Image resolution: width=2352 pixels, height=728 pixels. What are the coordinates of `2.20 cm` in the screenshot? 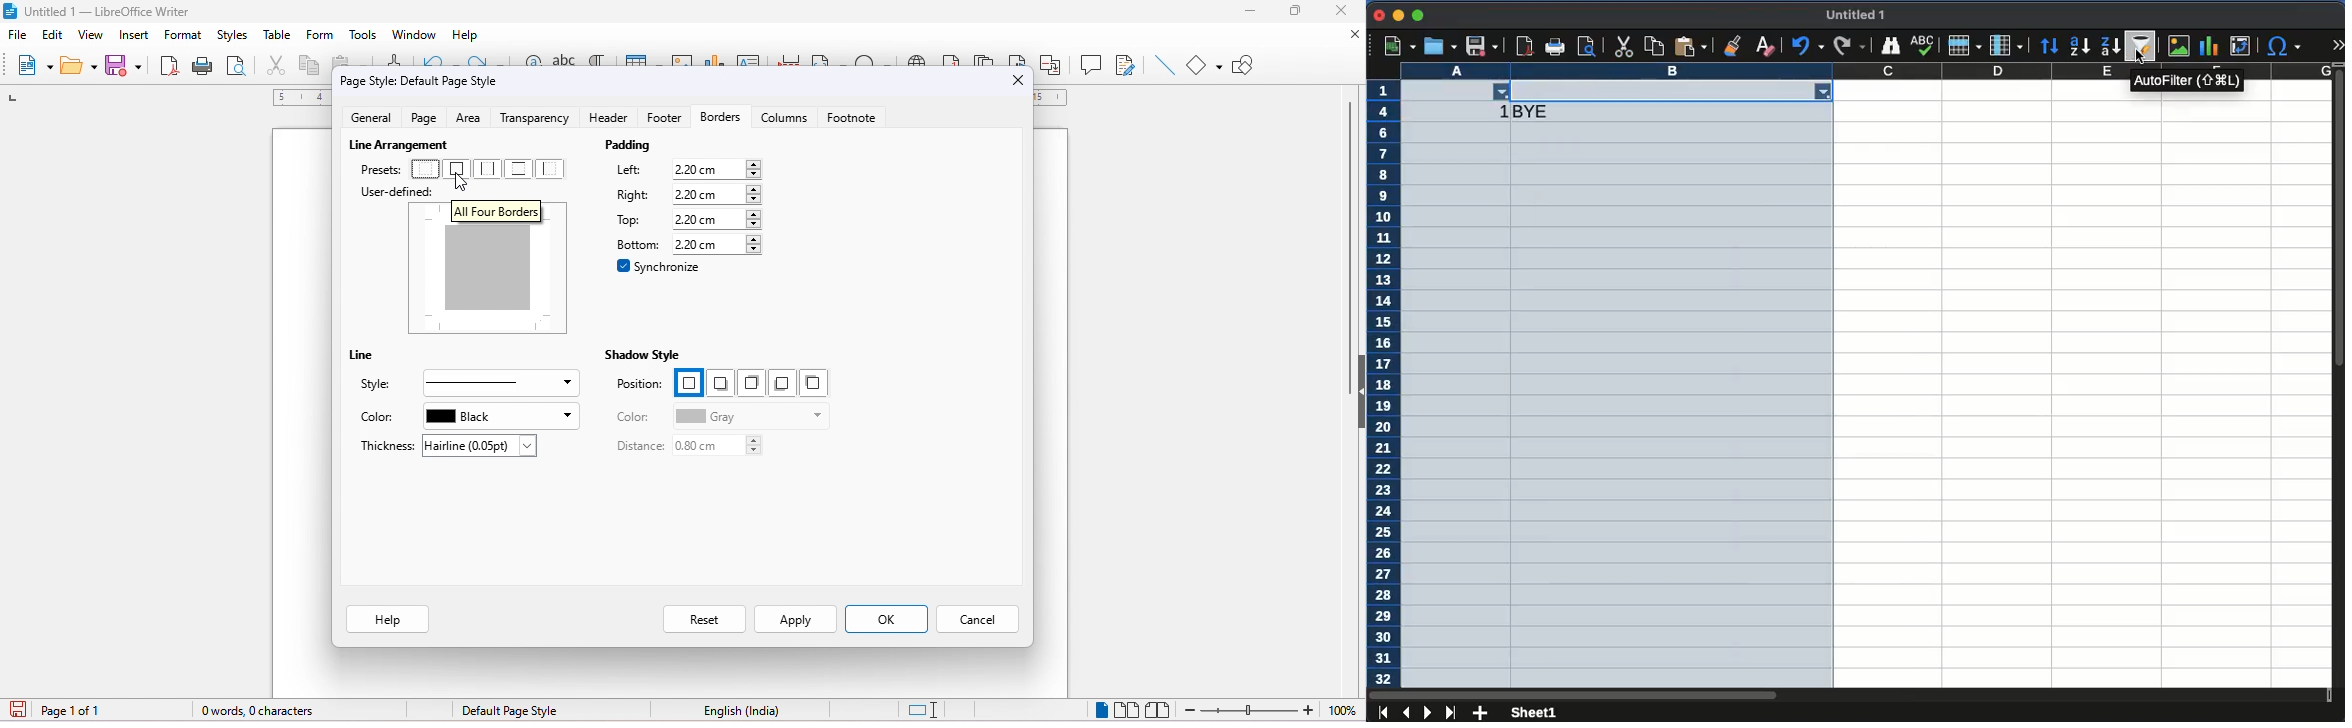 It's located at (717, 219).